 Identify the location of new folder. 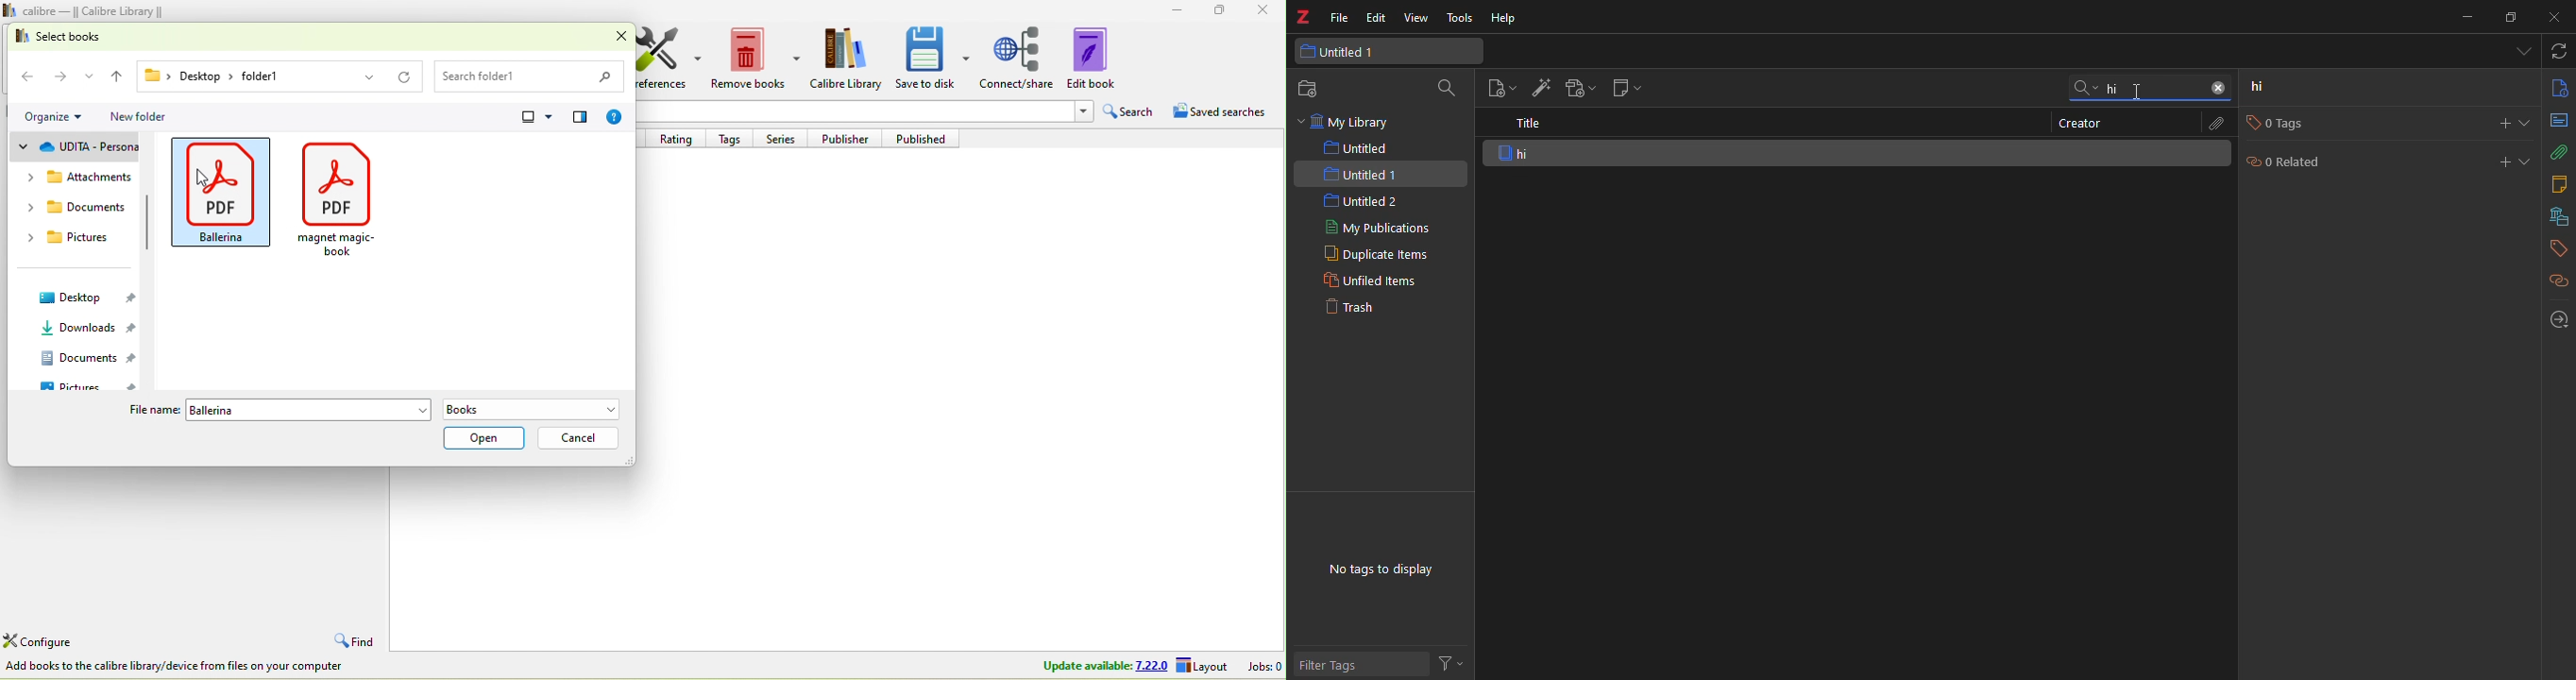
(141, 117).